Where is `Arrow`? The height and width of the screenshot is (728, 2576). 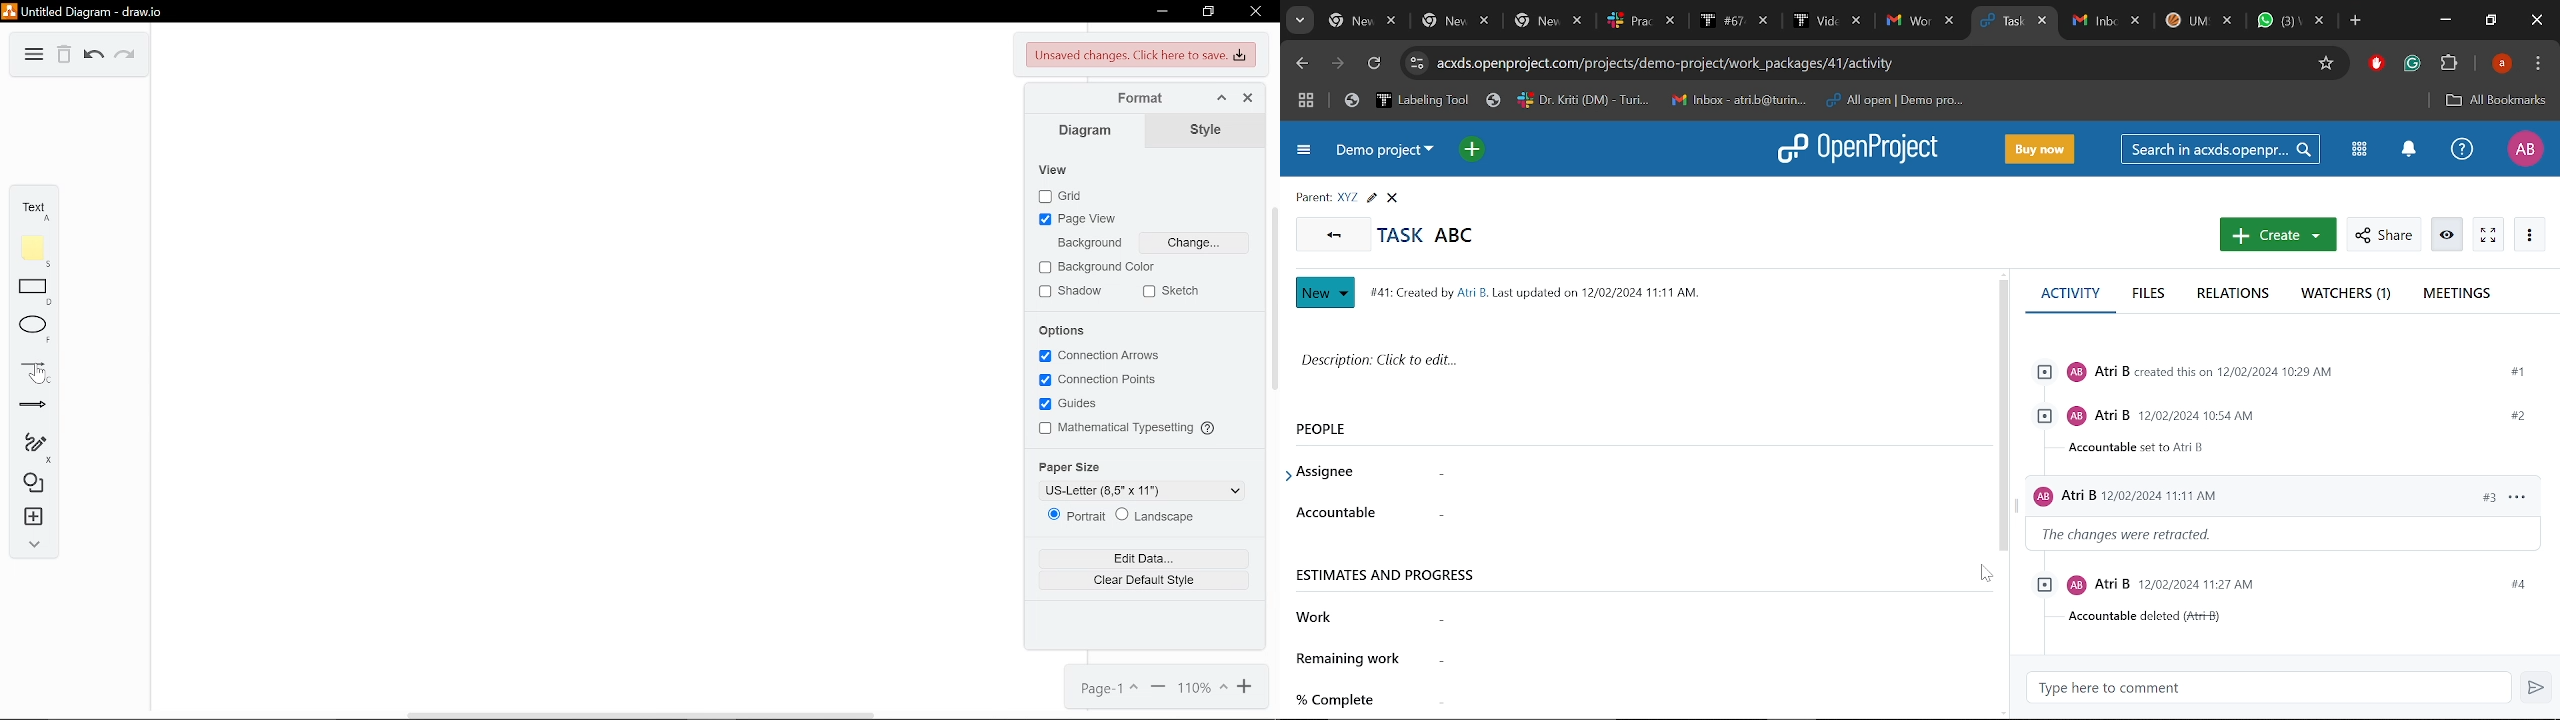 Arrow is located at coordinates (37, 409).